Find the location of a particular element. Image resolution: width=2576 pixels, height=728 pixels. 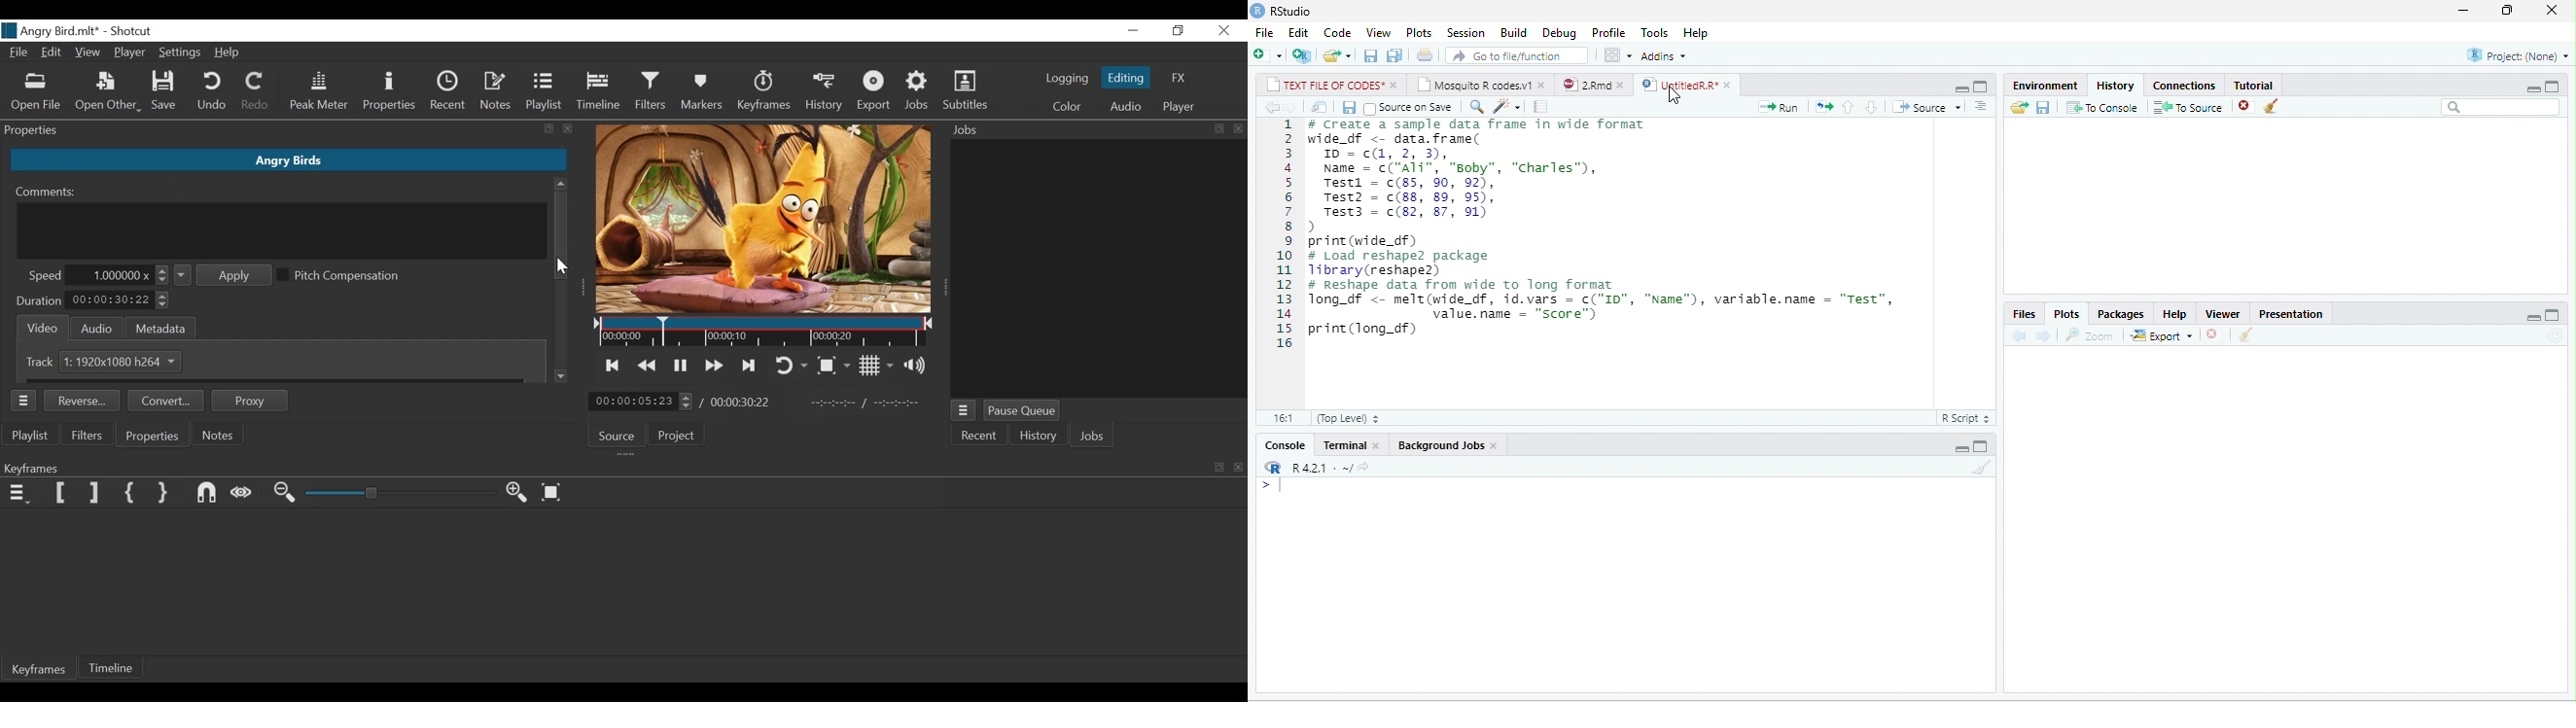

Skip to the previous point is located at coordinates (613, 366).